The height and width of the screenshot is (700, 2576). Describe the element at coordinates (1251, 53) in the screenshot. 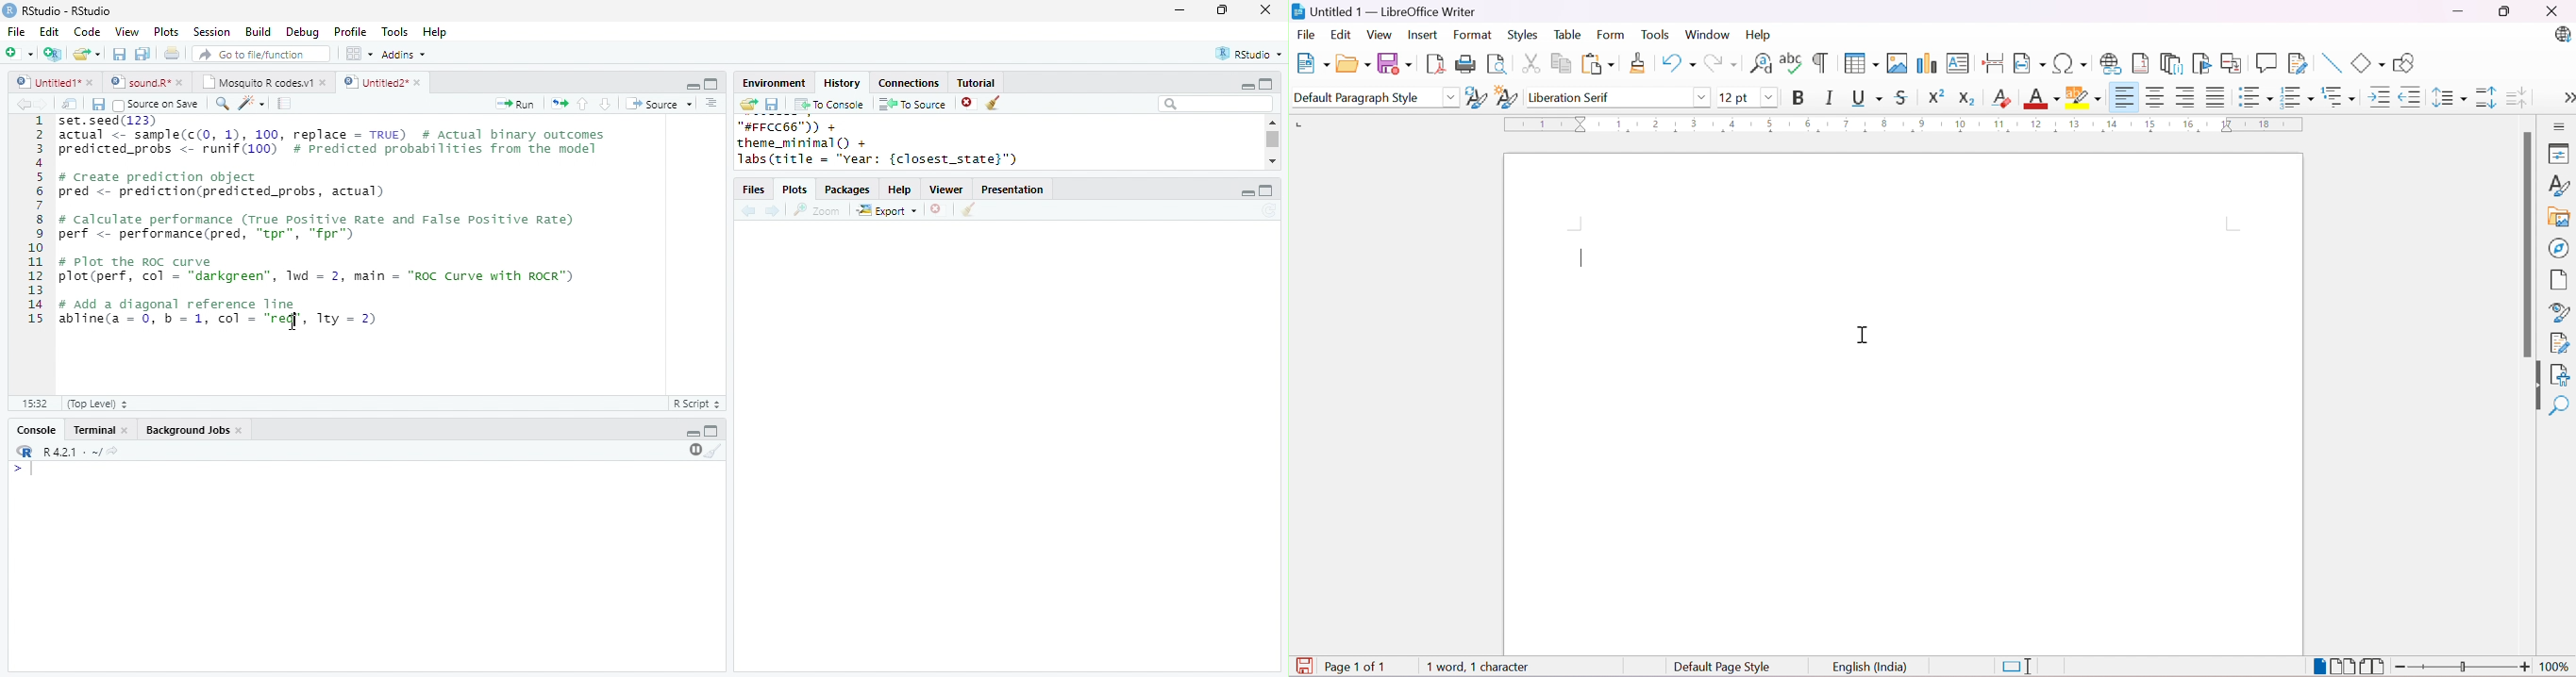

I see `RStudio` at that location.